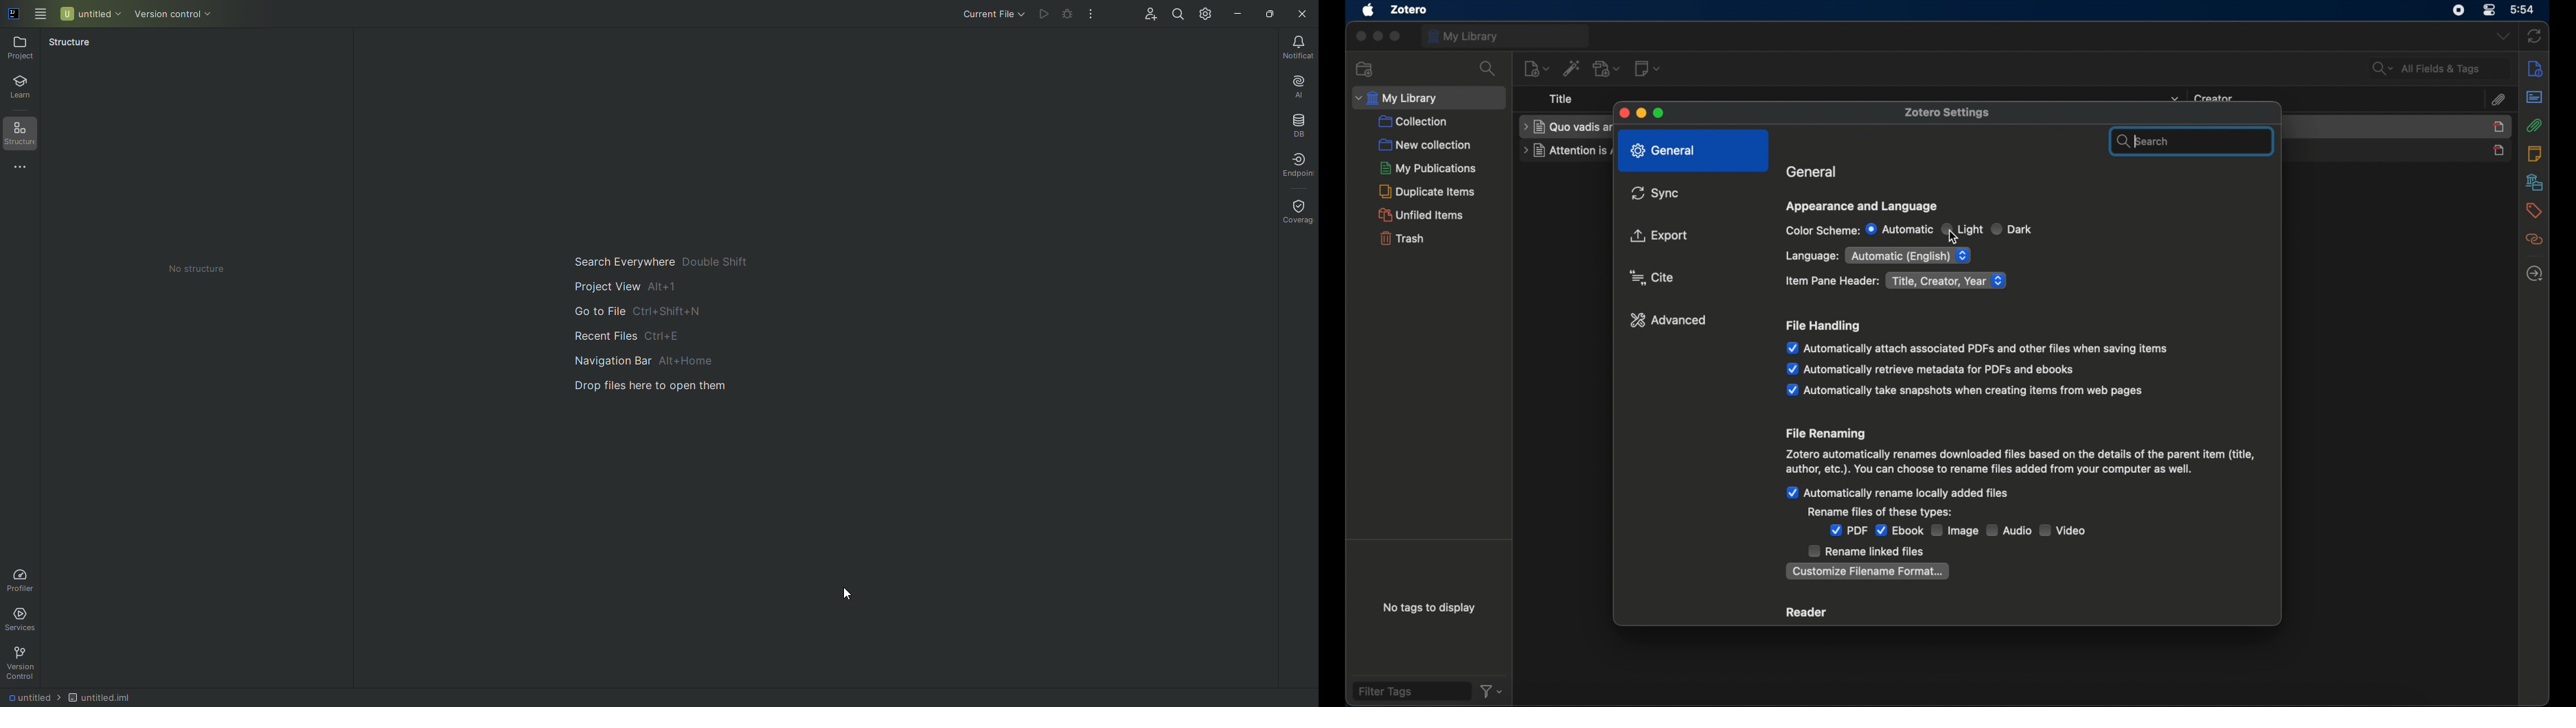 The image size is (2576, 728). I want to click on collection, so click(1414, 122).